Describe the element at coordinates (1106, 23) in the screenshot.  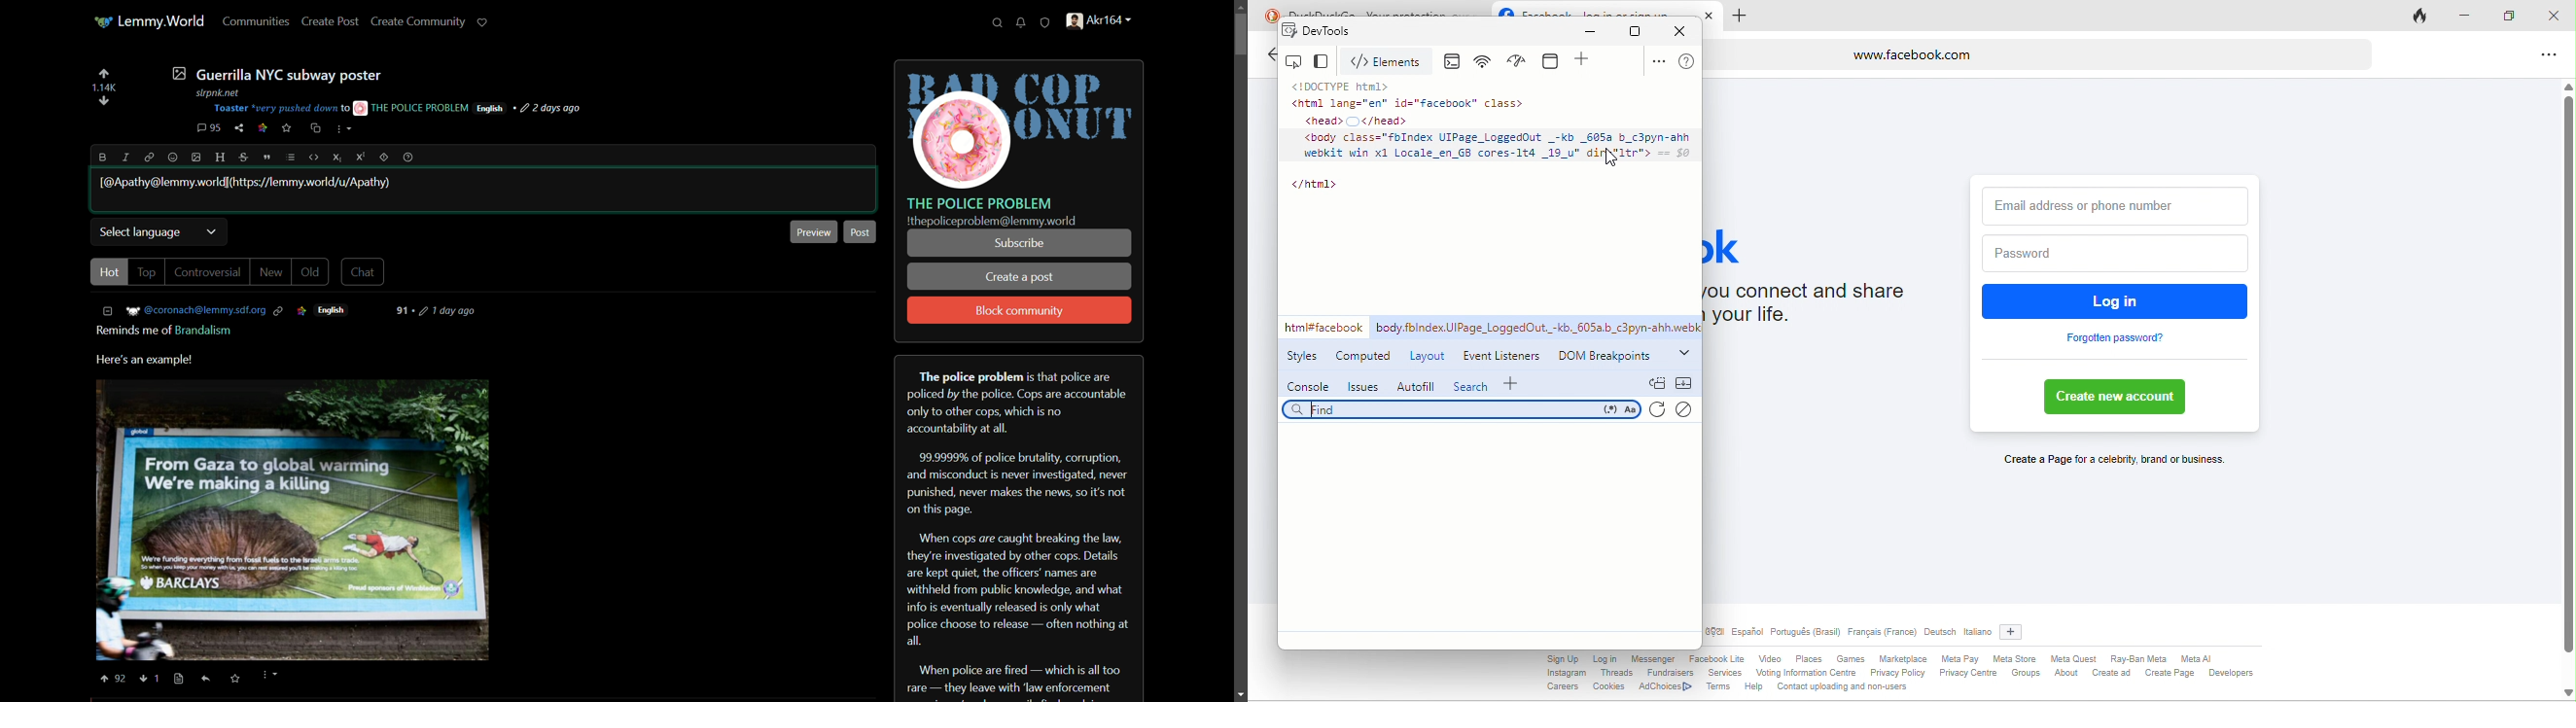
I see `handle` at that location.